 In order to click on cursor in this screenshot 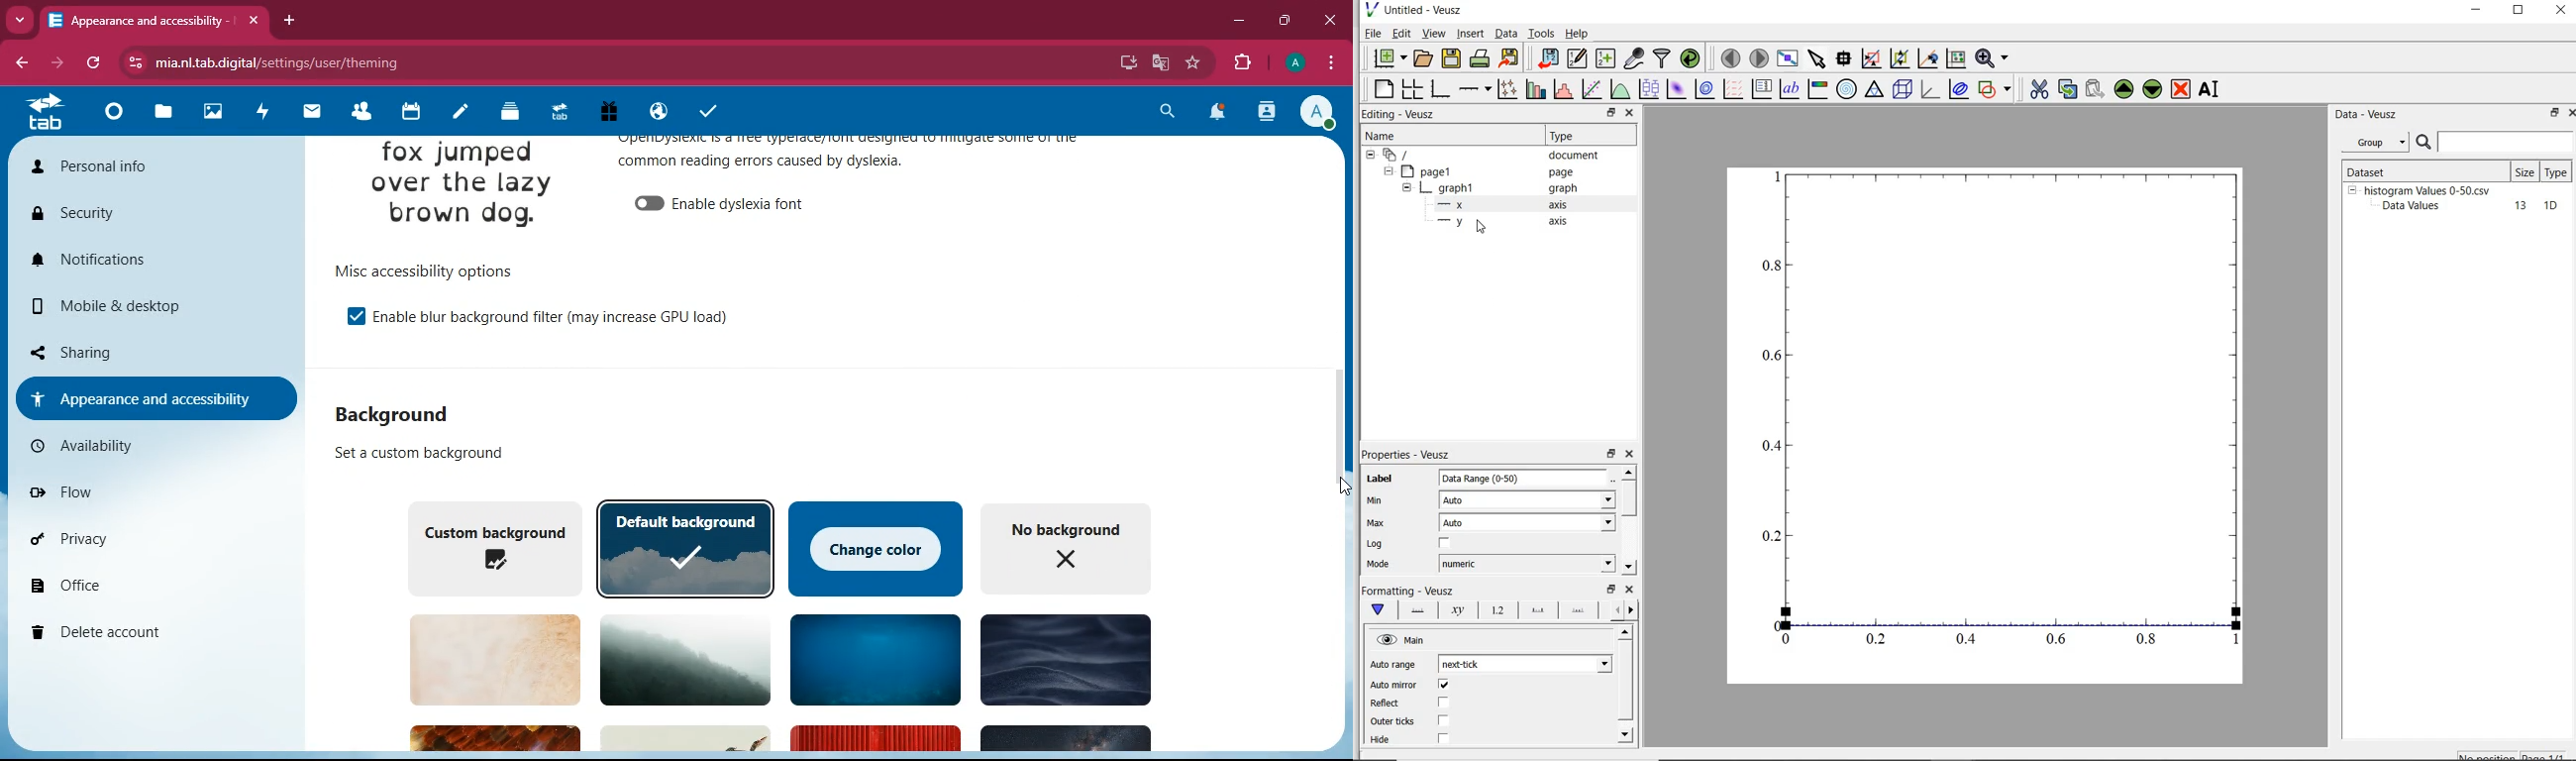, I will do `click(1480, 228)`.